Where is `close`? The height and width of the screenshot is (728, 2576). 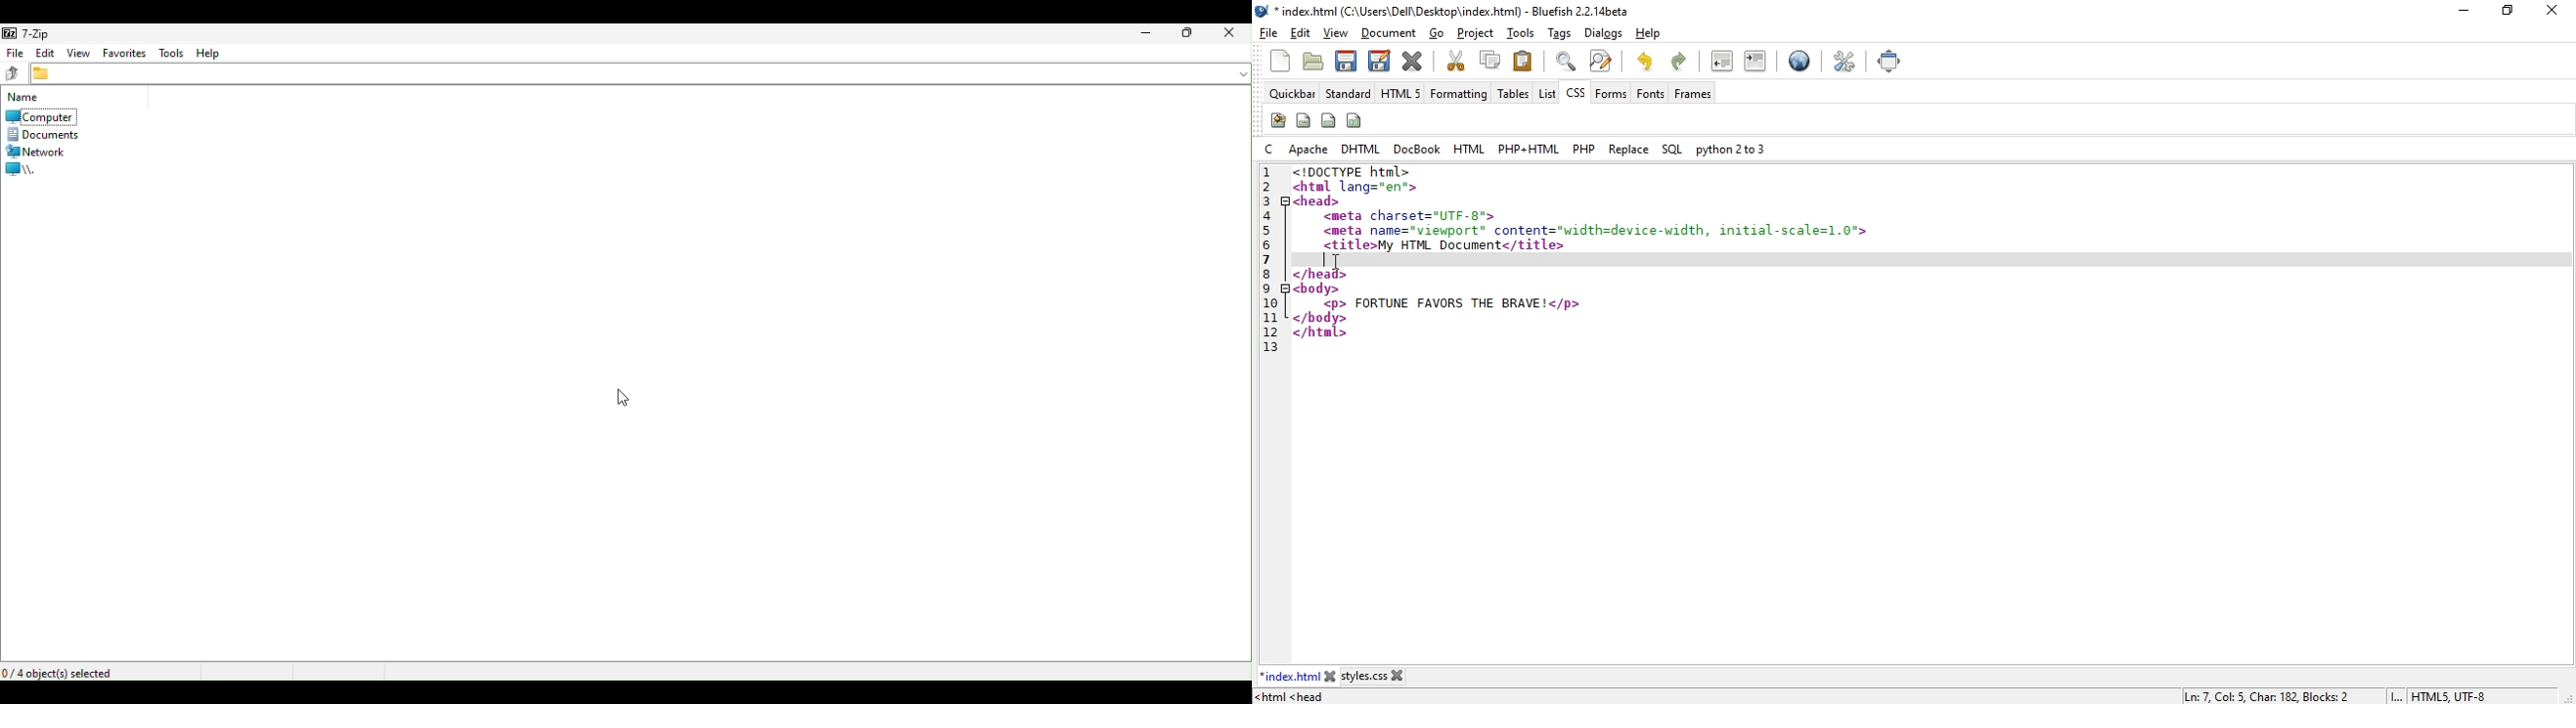 close is located at coordinates (2557, 9).